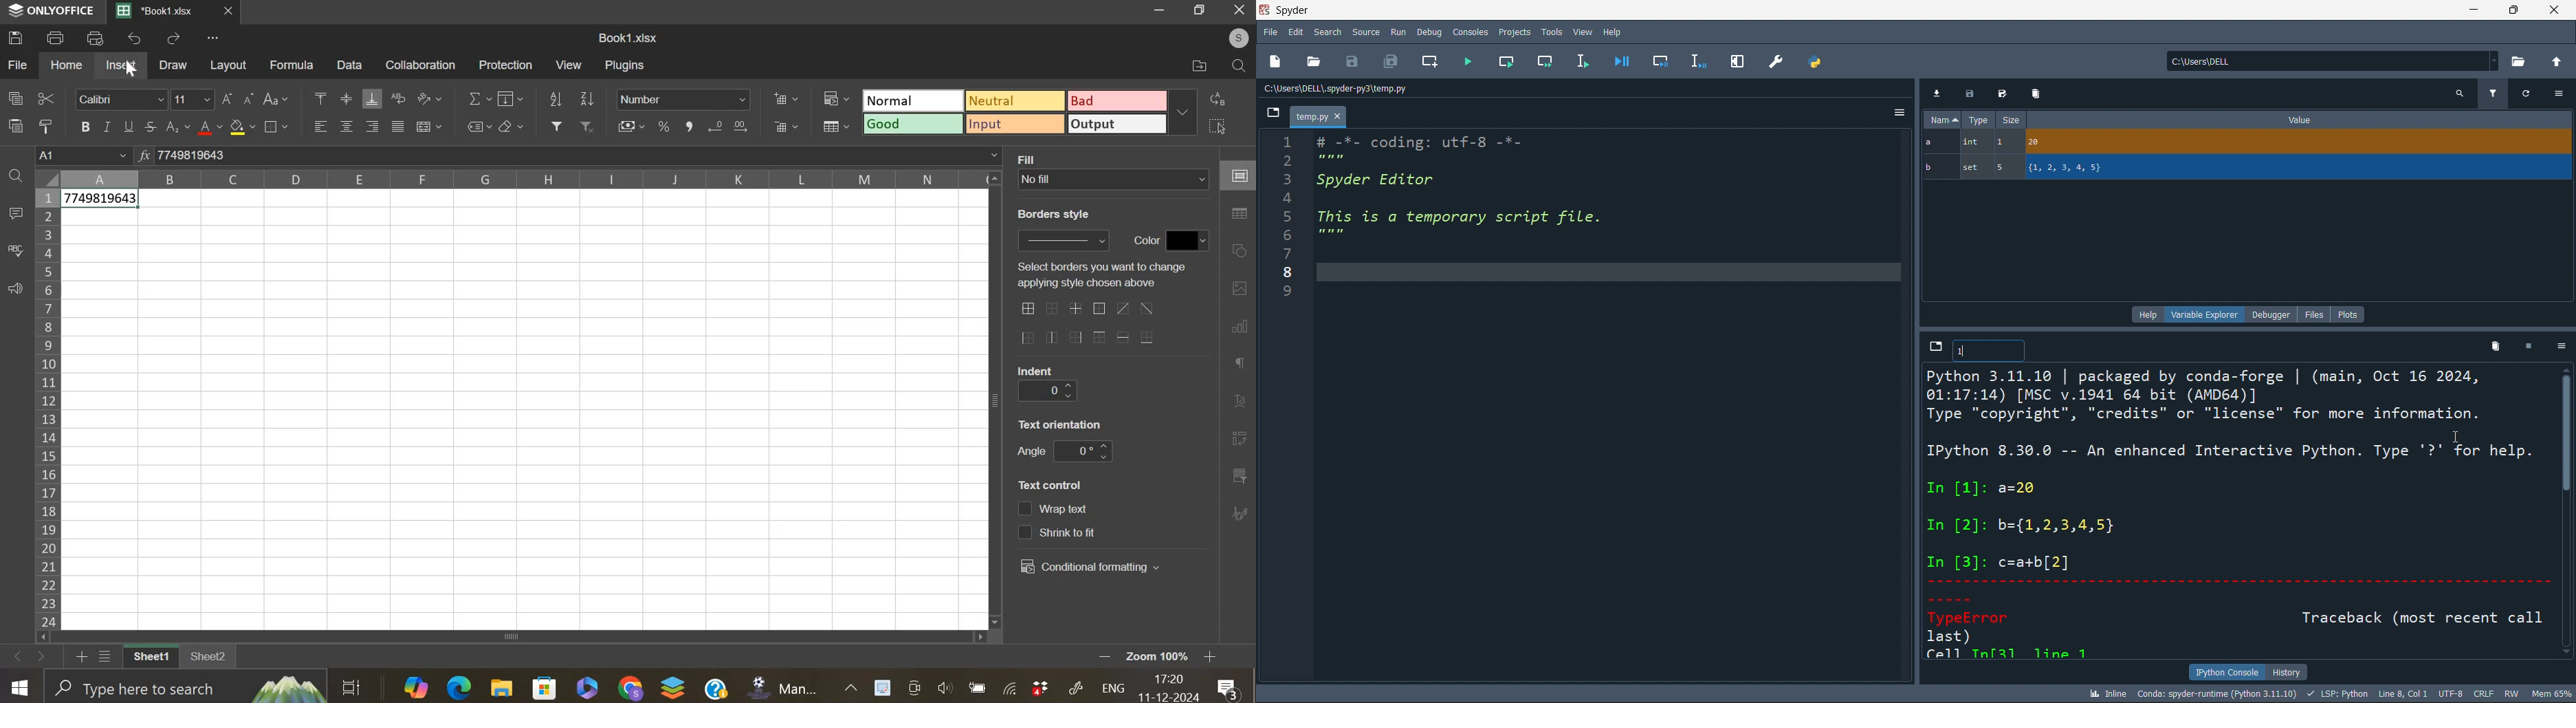  I want to click on python path manager, so click(1817, 61).